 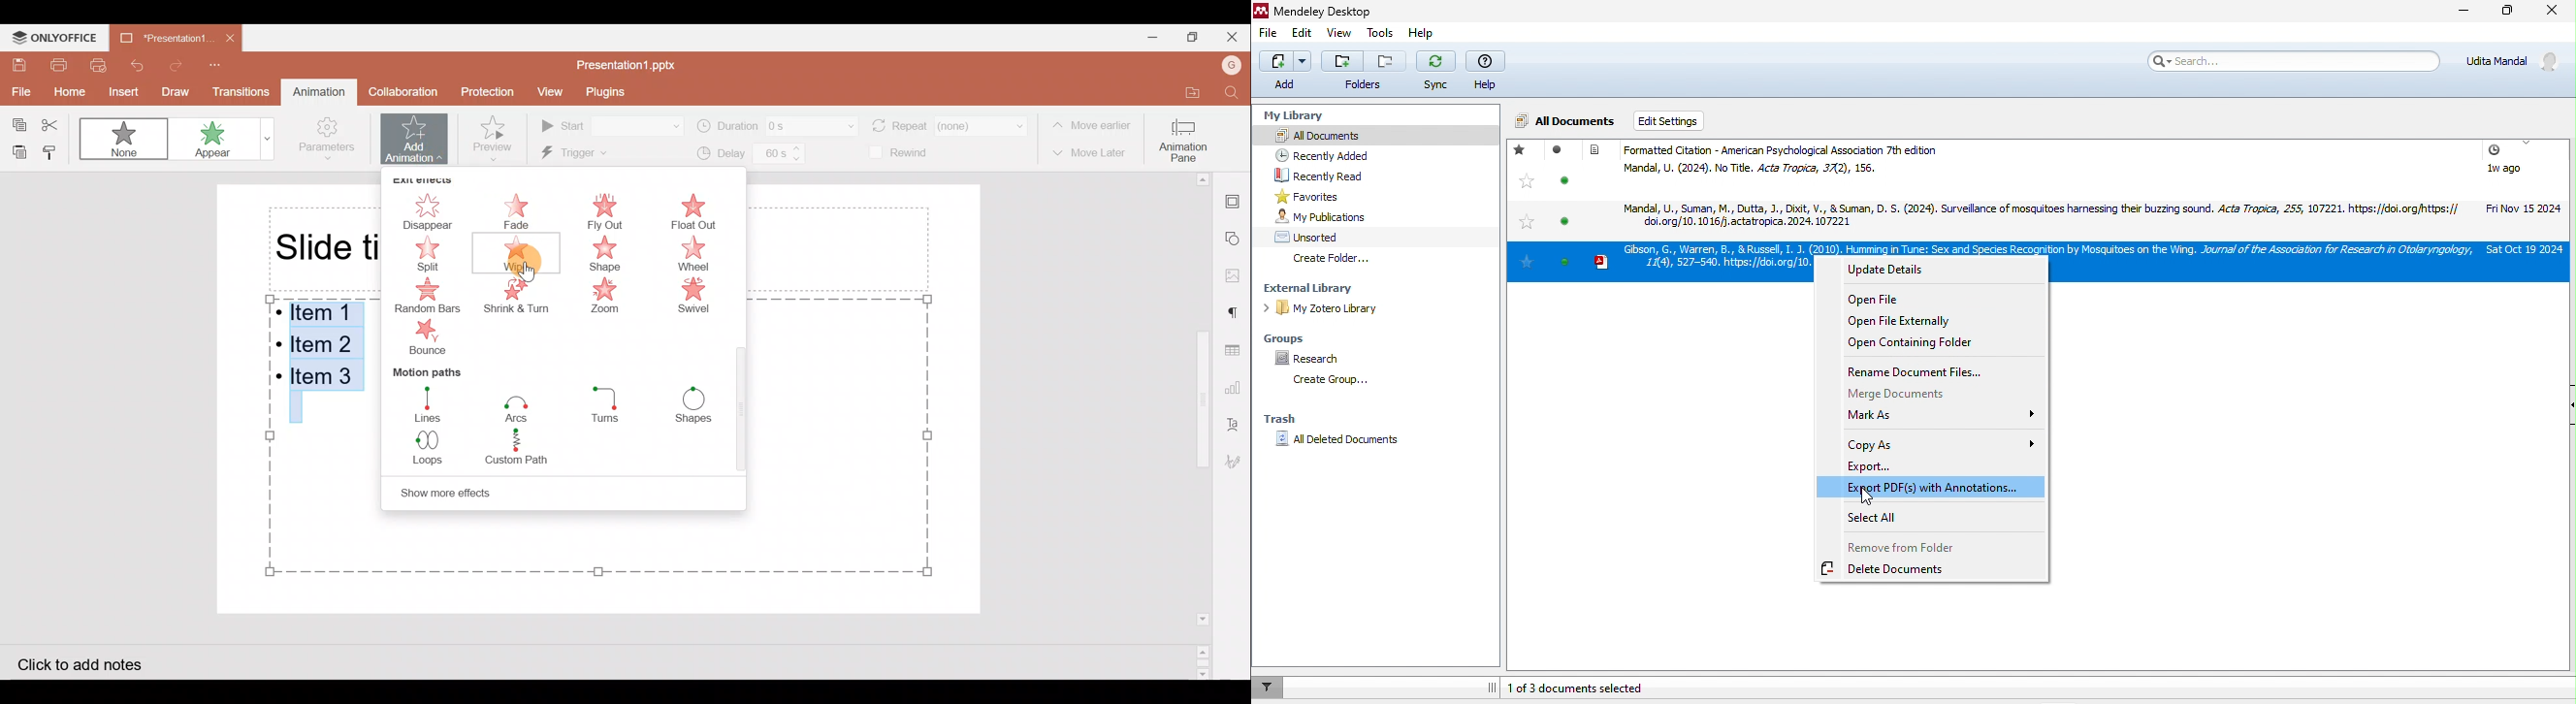 What do you see at coordinates (604, 209) in the screenshot?
I see `Fly out` at bounding box center [604, 209].